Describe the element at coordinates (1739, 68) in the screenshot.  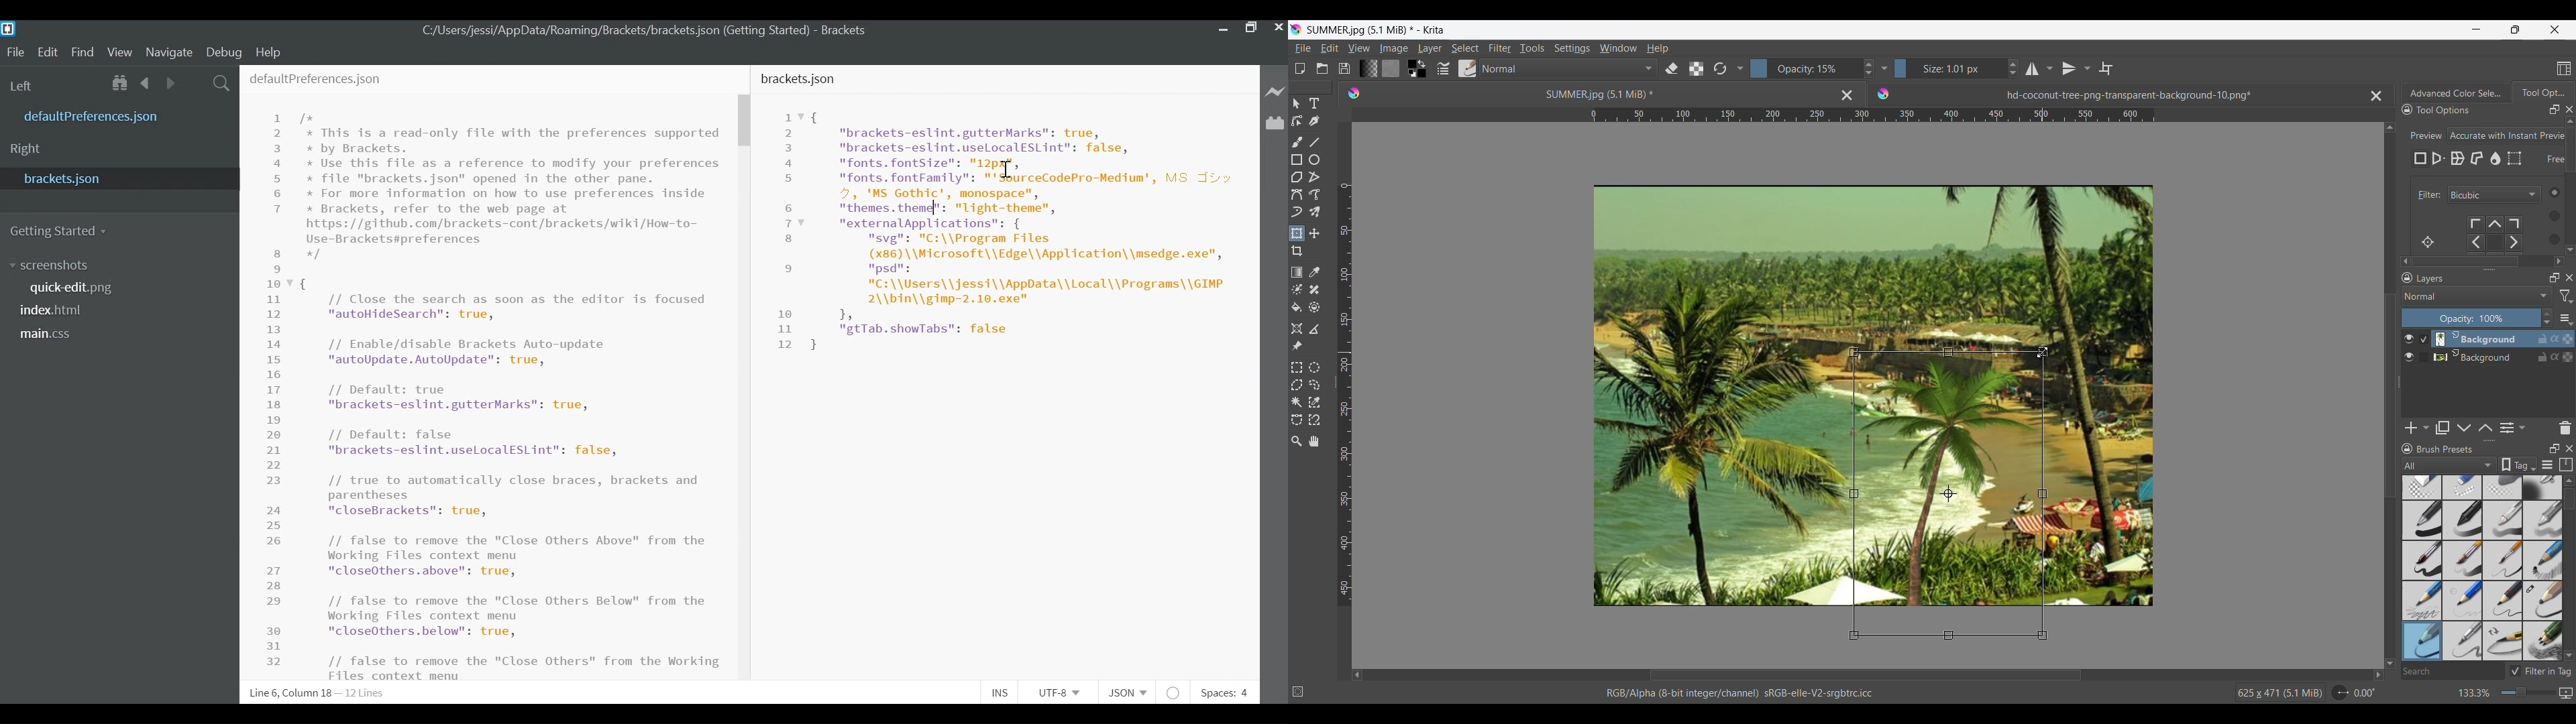
I see `Consolidated toolbar` at that location.